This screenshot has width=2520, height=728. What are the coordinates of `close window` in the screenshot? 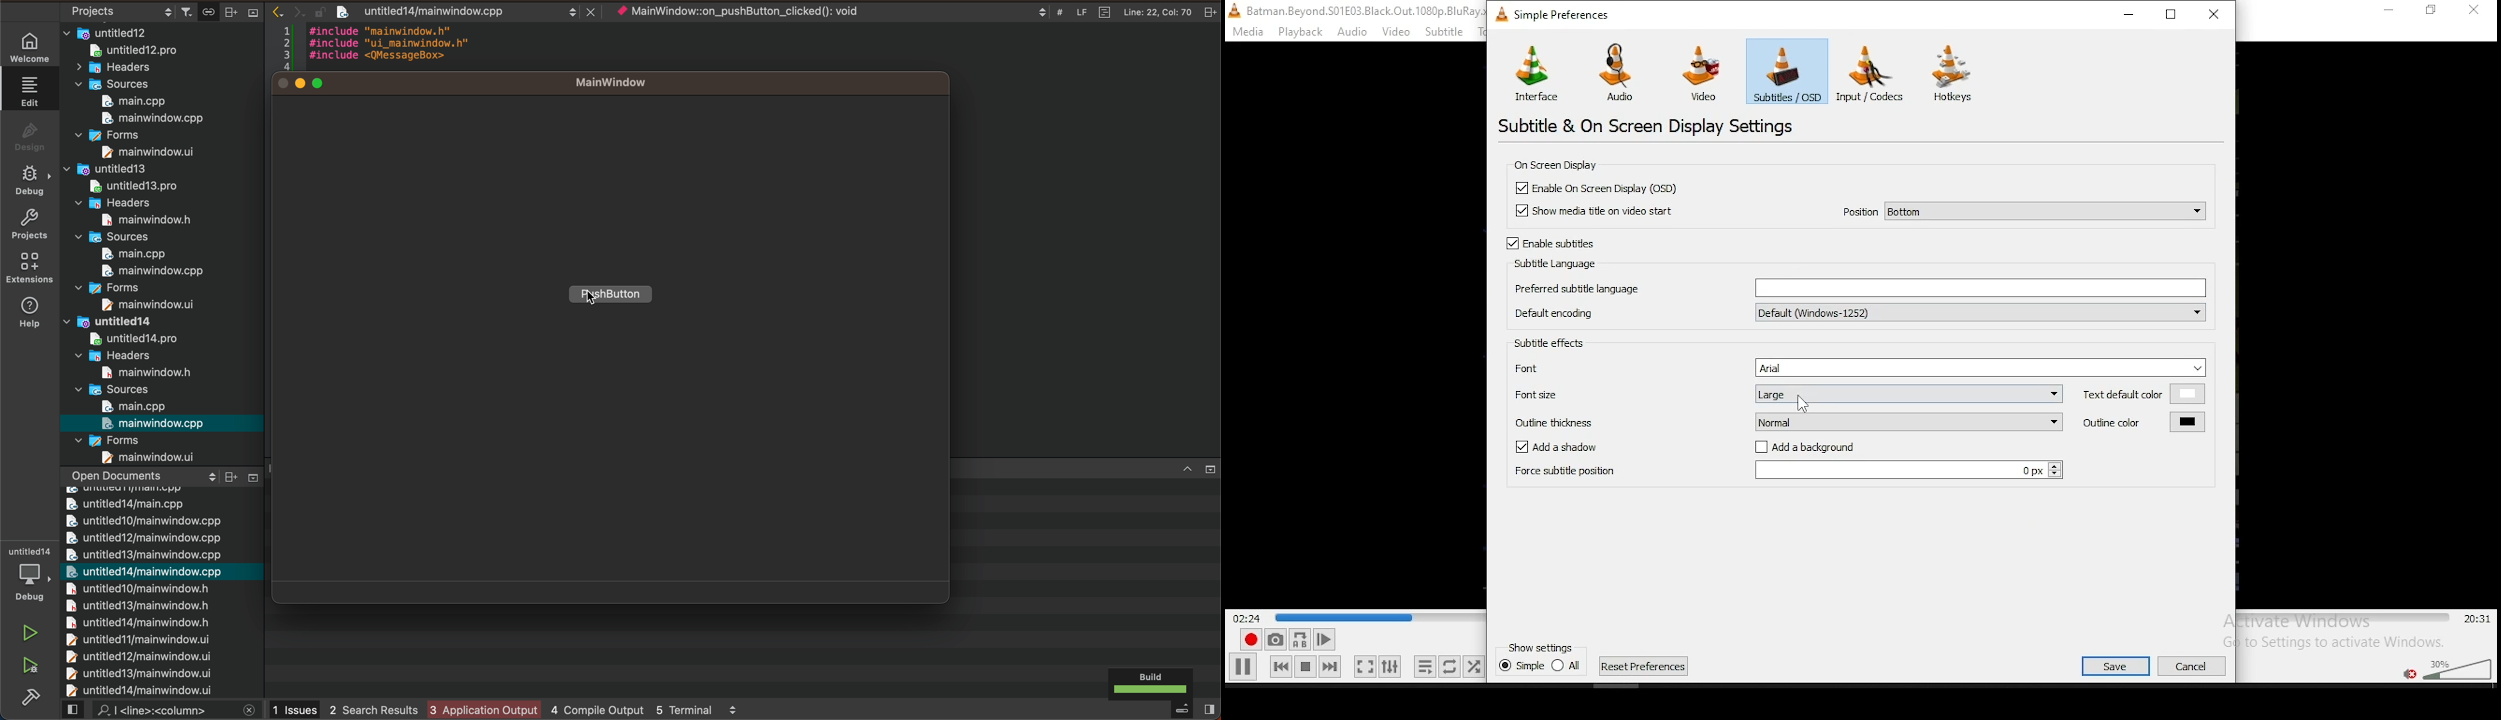 It's located at (2217, 13).